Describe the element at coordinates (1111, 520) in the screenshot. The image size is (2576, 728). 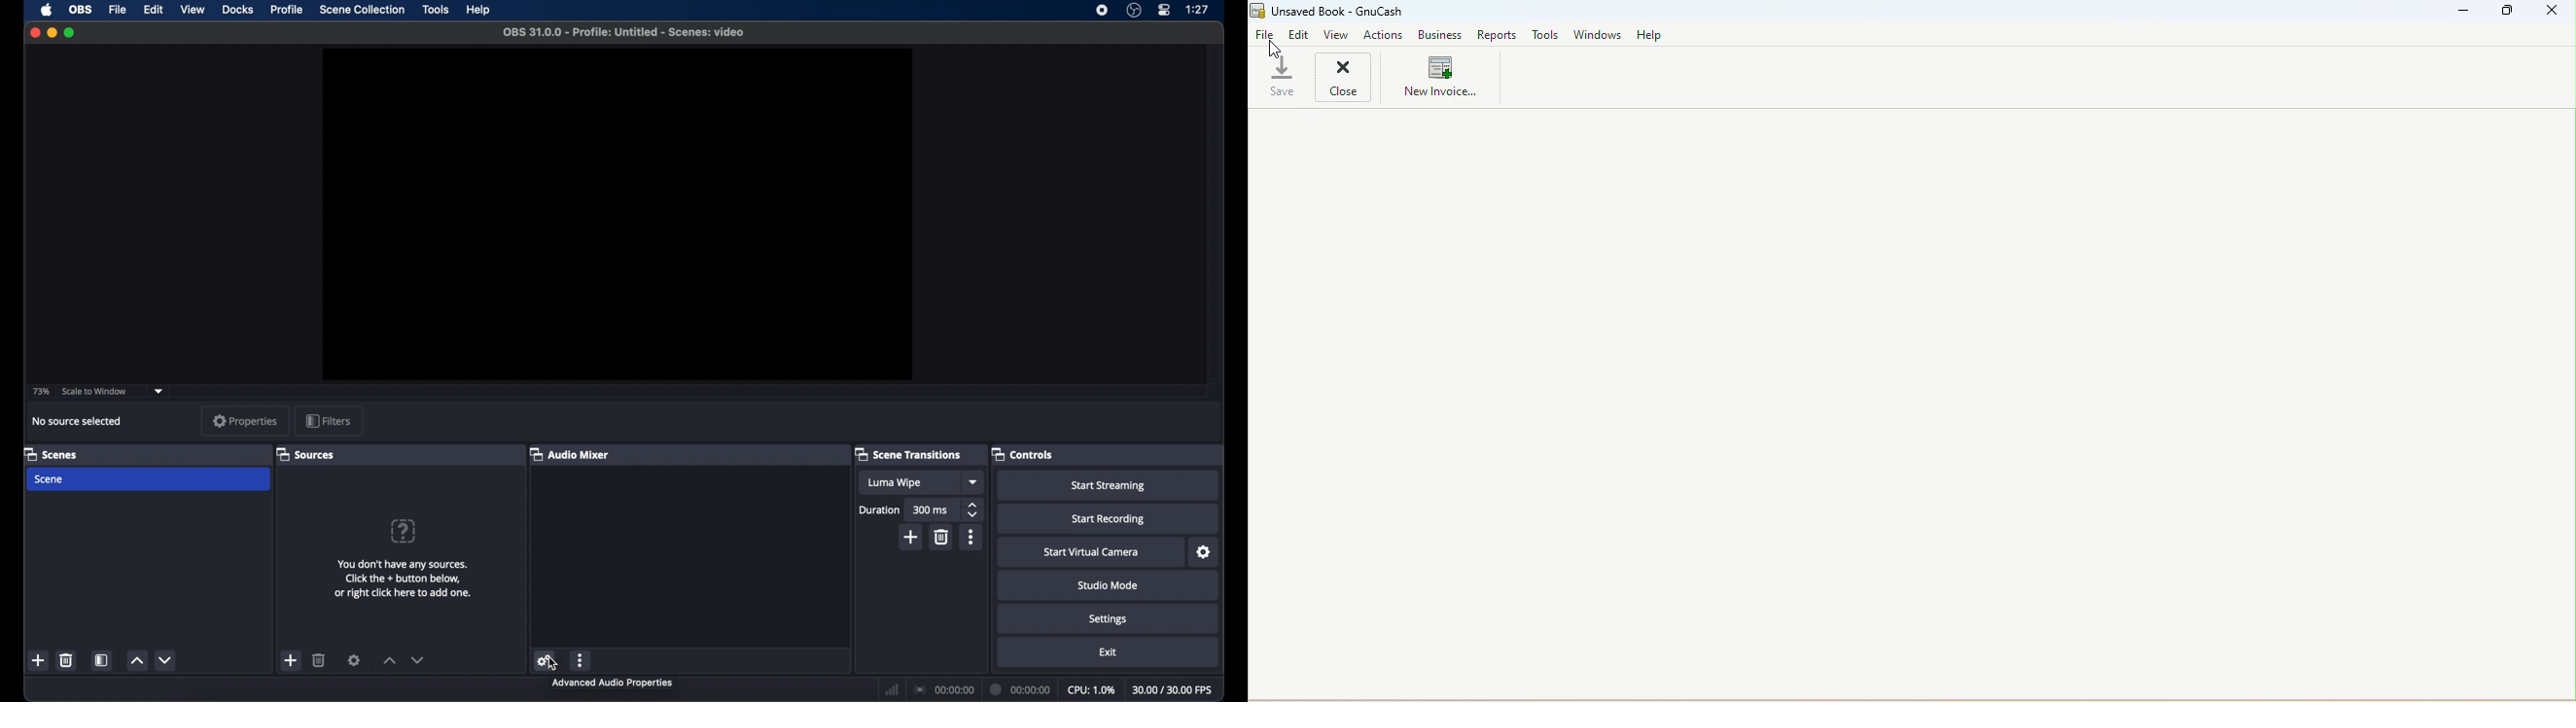
I see `start recording` at that location.